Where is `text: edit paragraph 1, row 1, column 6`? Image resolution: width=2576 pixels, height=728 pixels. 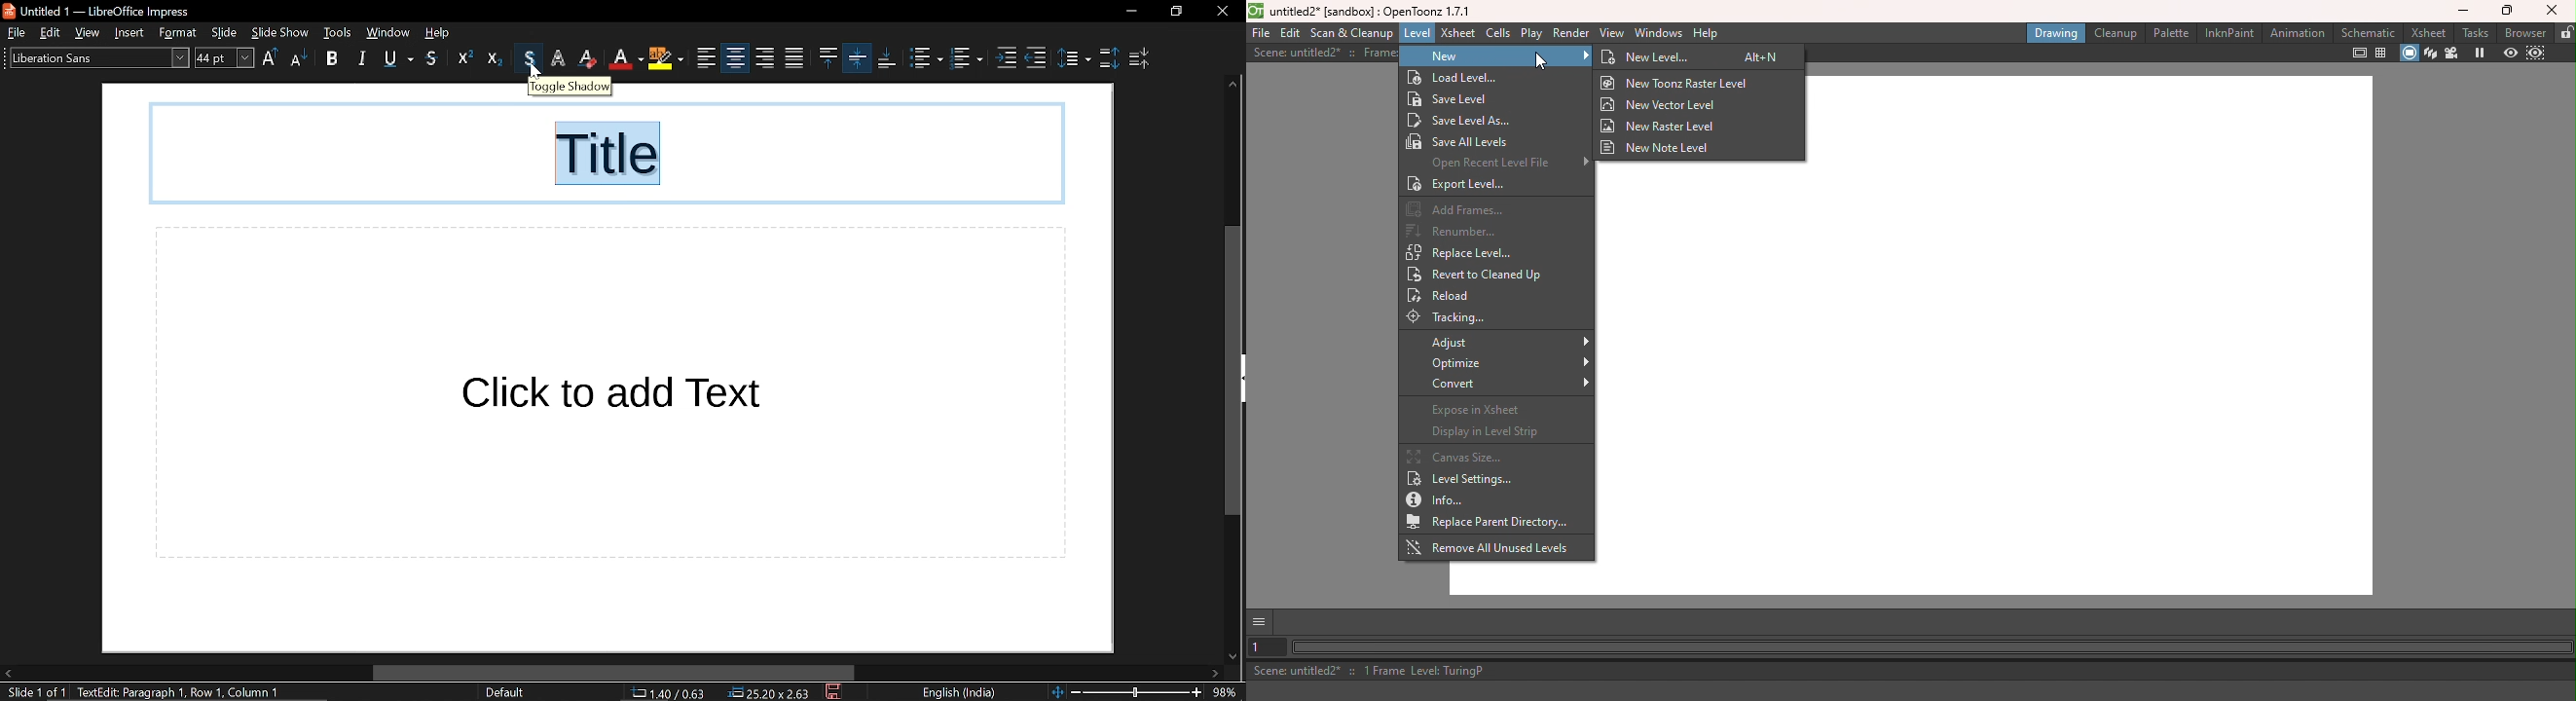
text: edit paragraph 1, row 1, column 6 is located at coordinates (186, 692).